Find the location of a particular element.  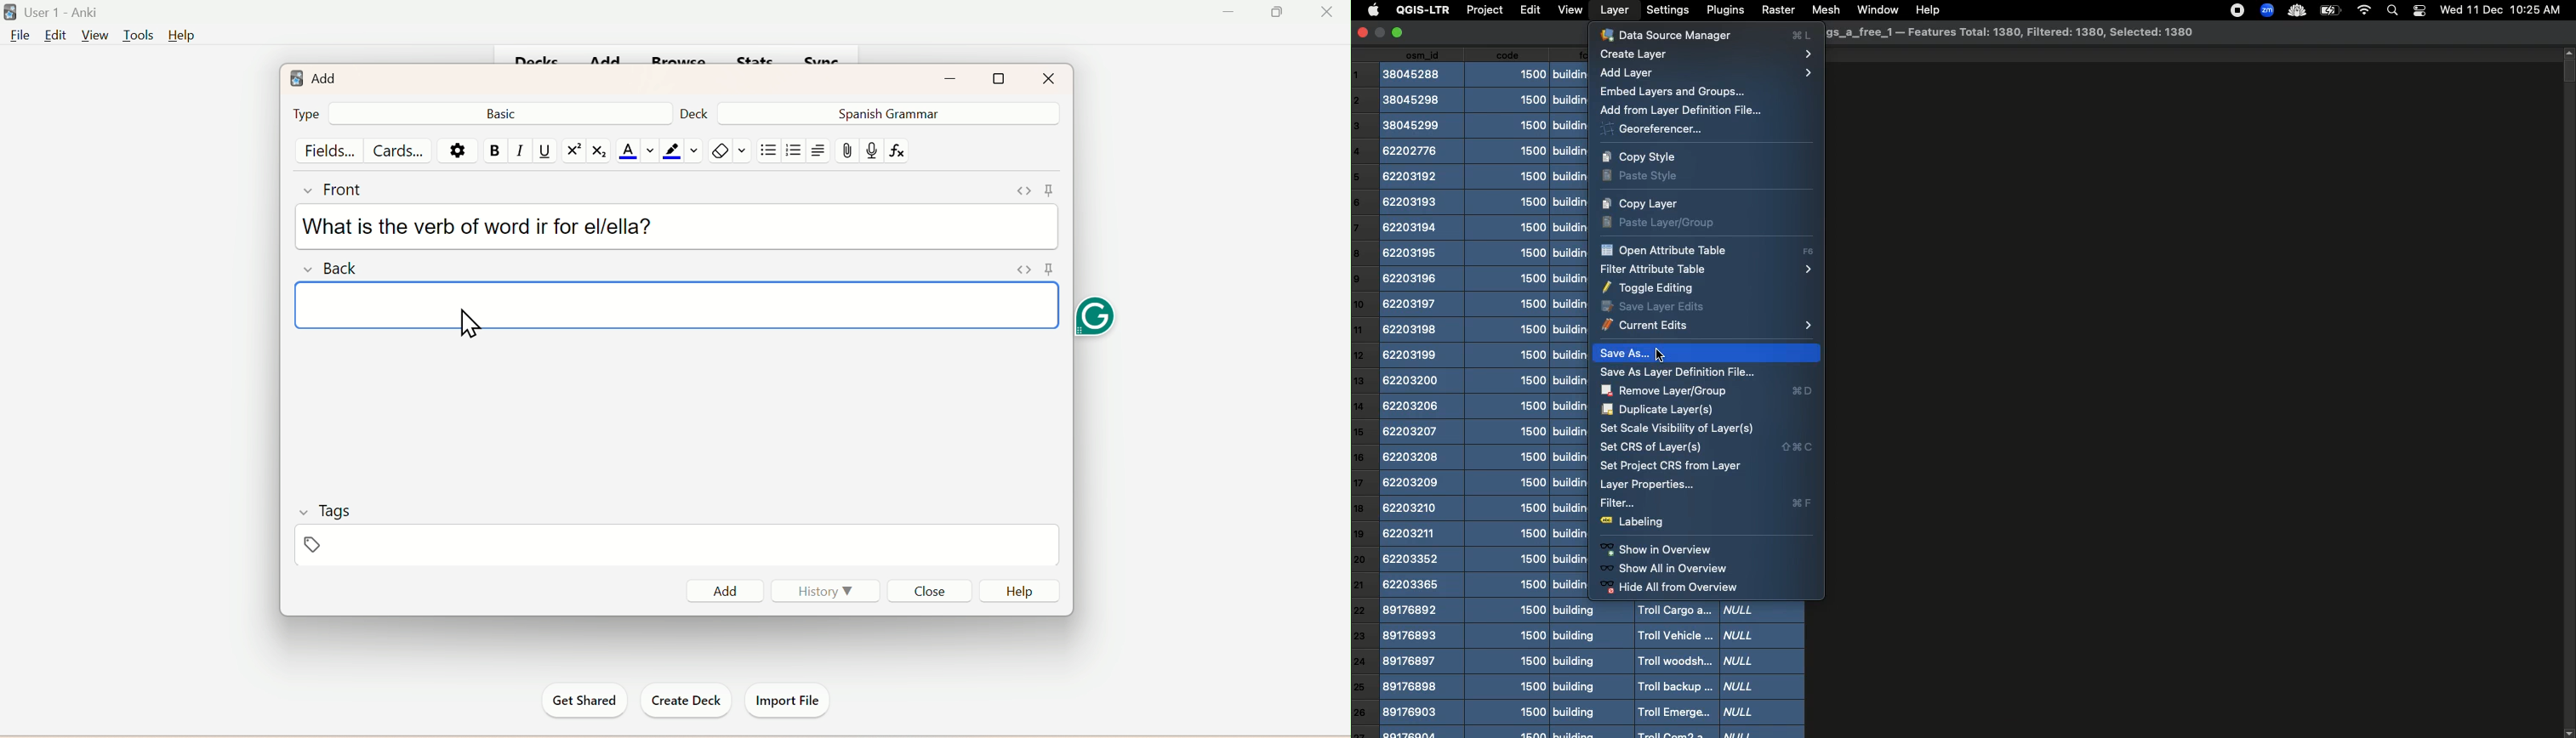

zoom is located at coordinates (2265, 9).